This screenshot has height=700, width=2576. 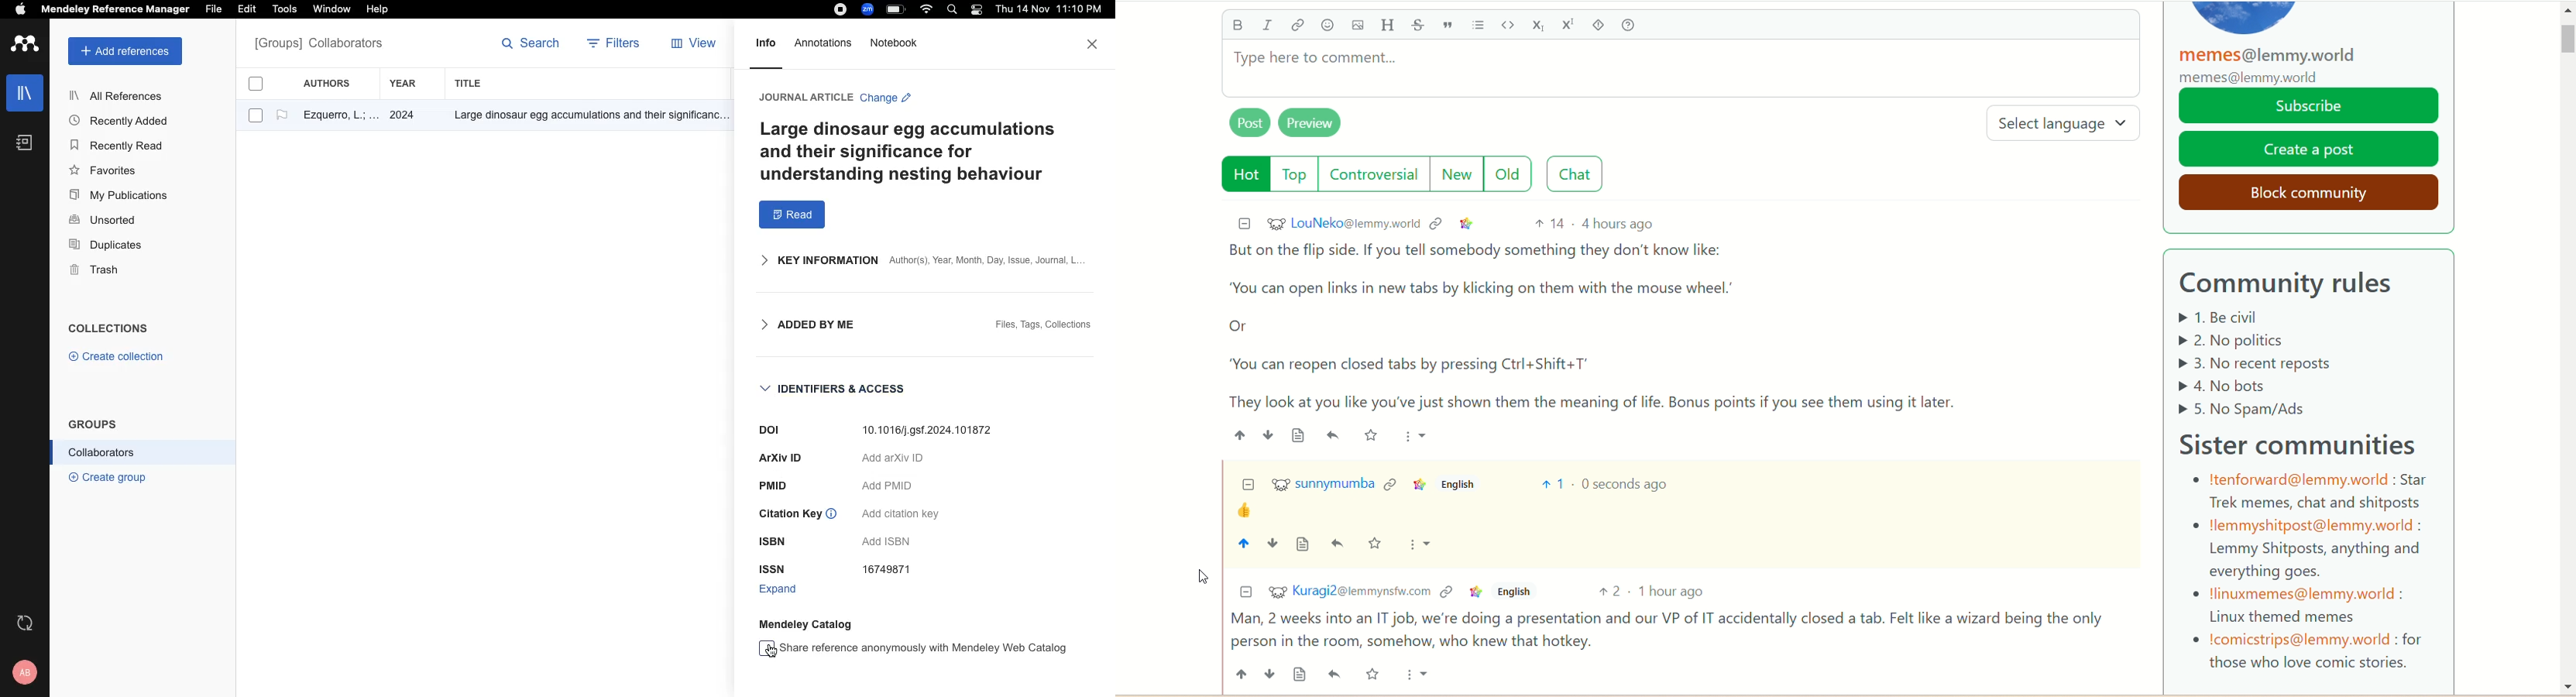 What do you see at coordinates (2310, 107) in the screenshot?
I see `subscribe` at bounding box center [2310, 107].